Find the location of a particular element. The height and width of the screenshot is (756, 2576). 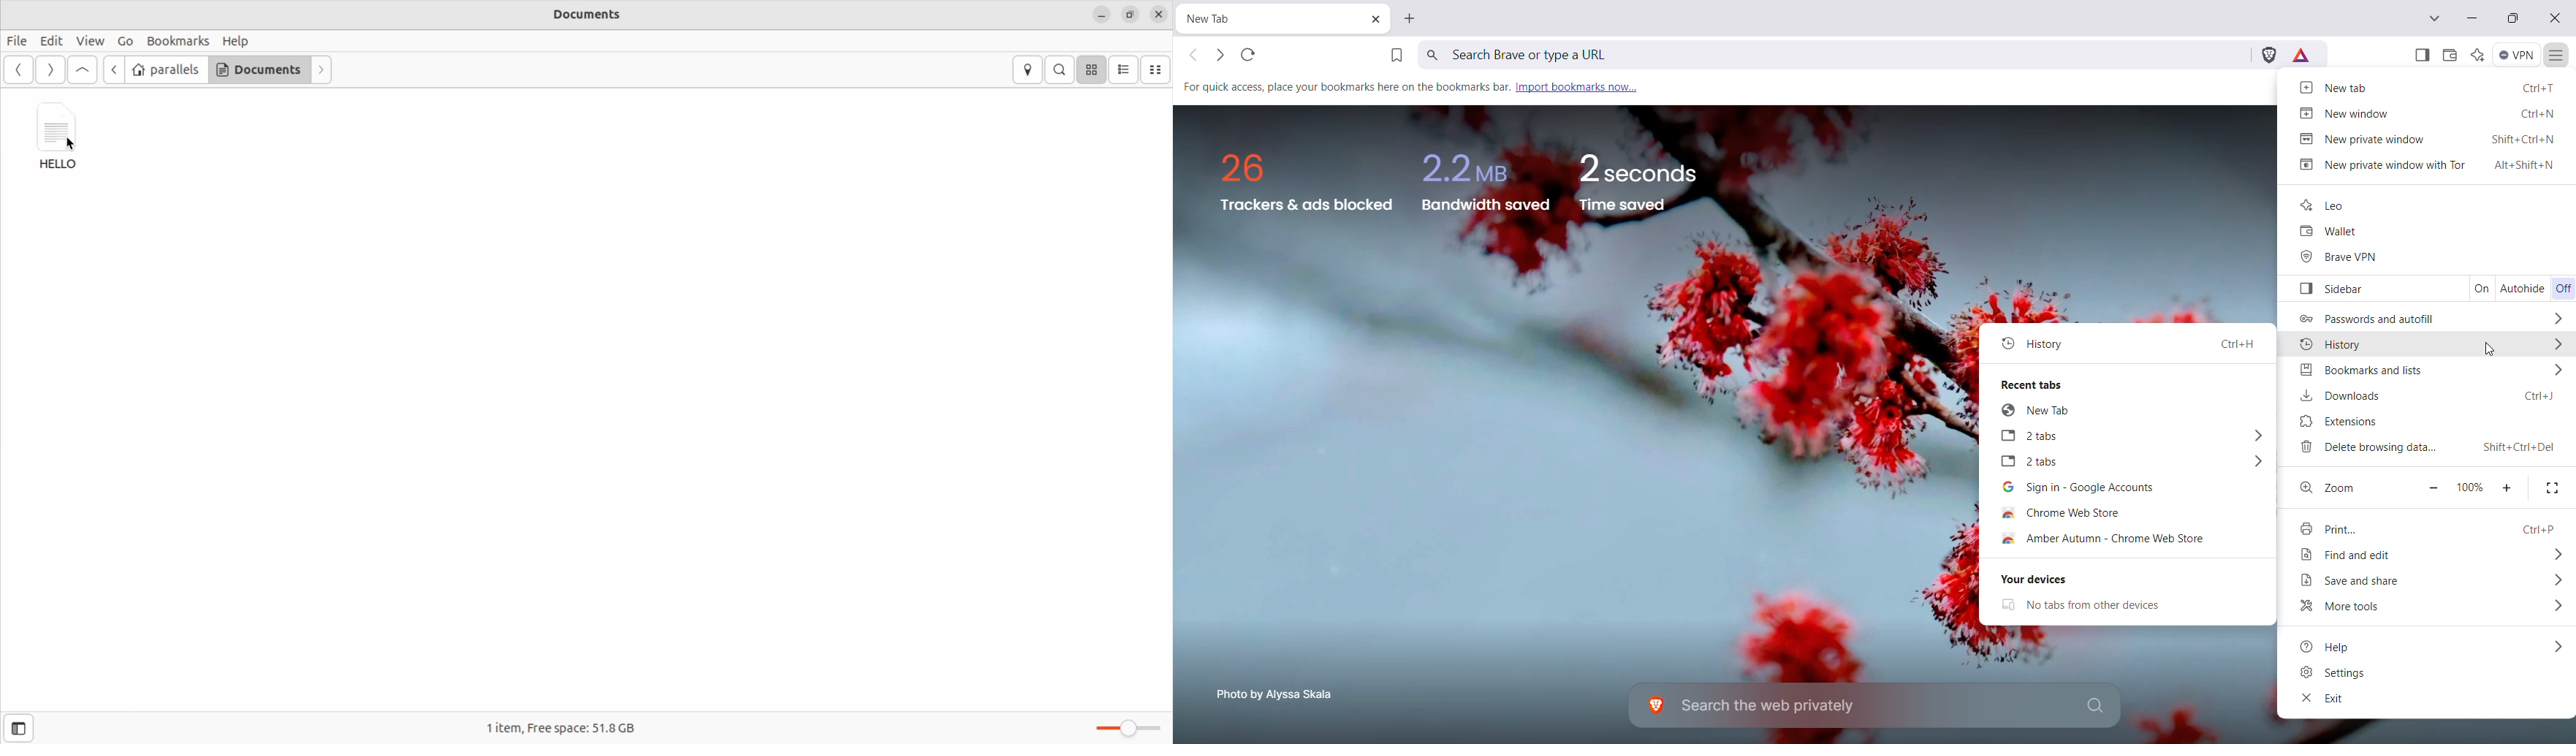

Edit is located at coordinates (51, 41).